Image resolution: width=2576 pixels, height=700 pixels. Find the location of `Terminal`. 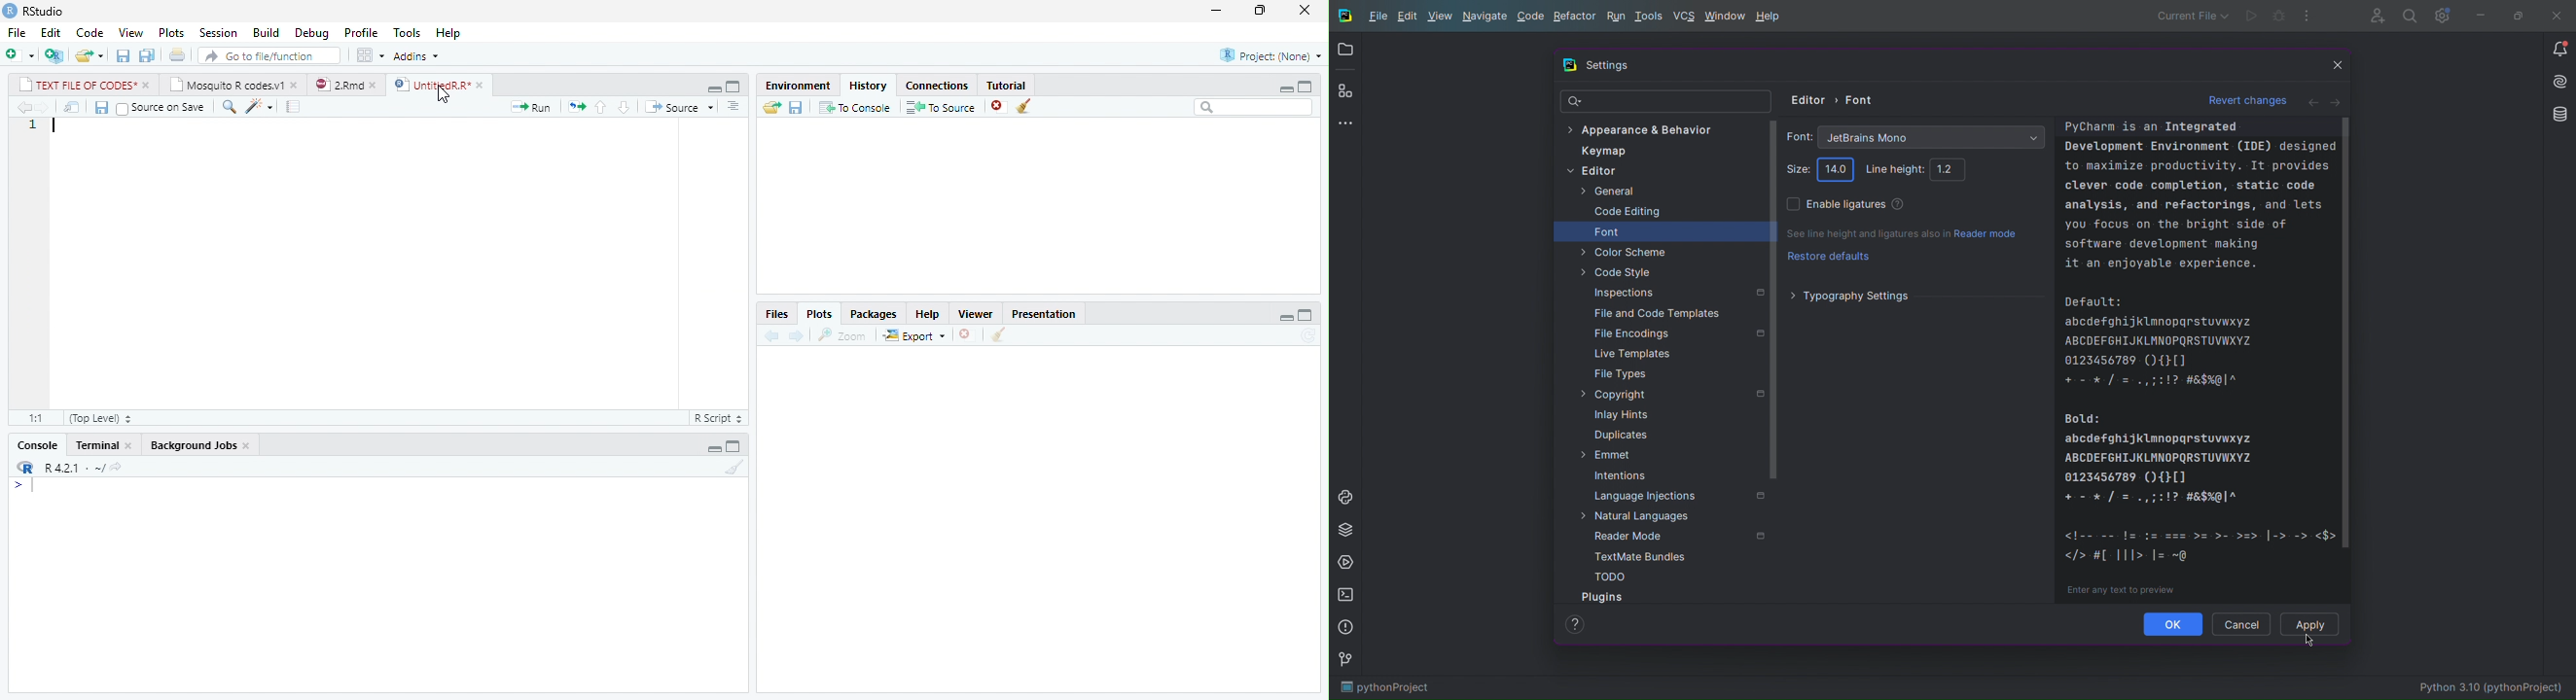

Terminal is located at coordinates (95, 445).